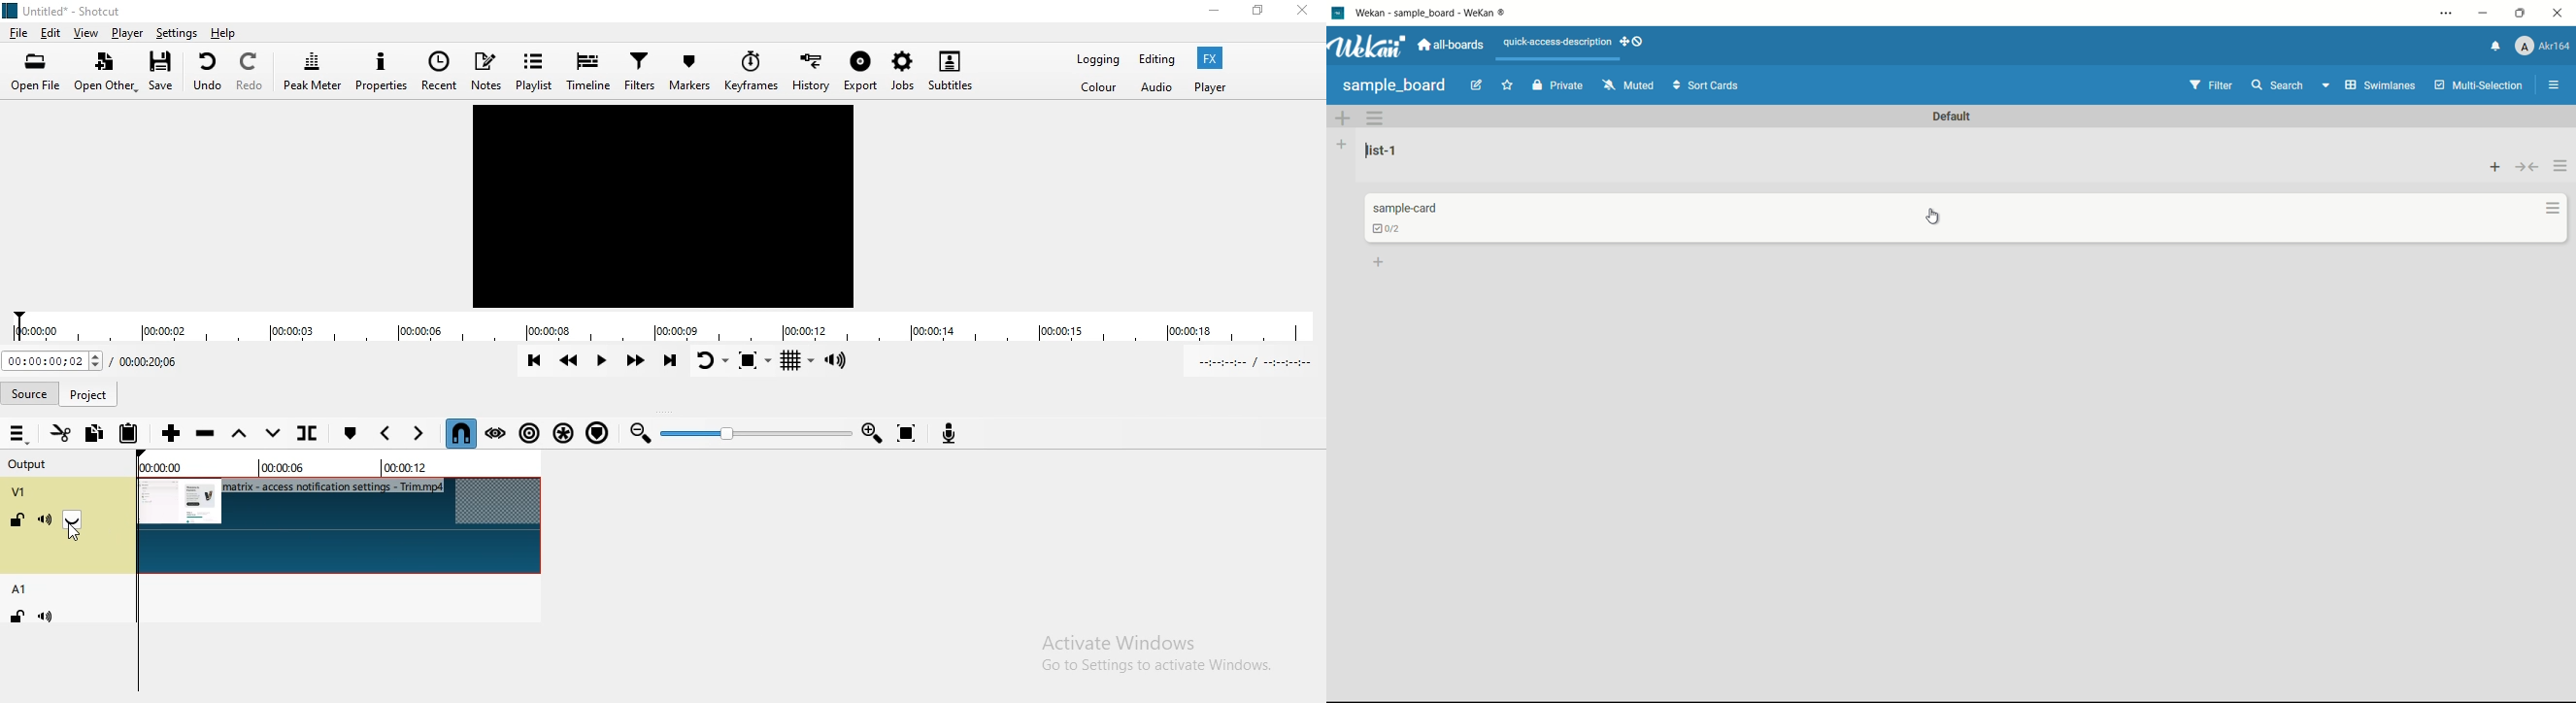 The height and width of the screenshot is (728, 2576). I want to click on Ripple markers, so click(599, 435).